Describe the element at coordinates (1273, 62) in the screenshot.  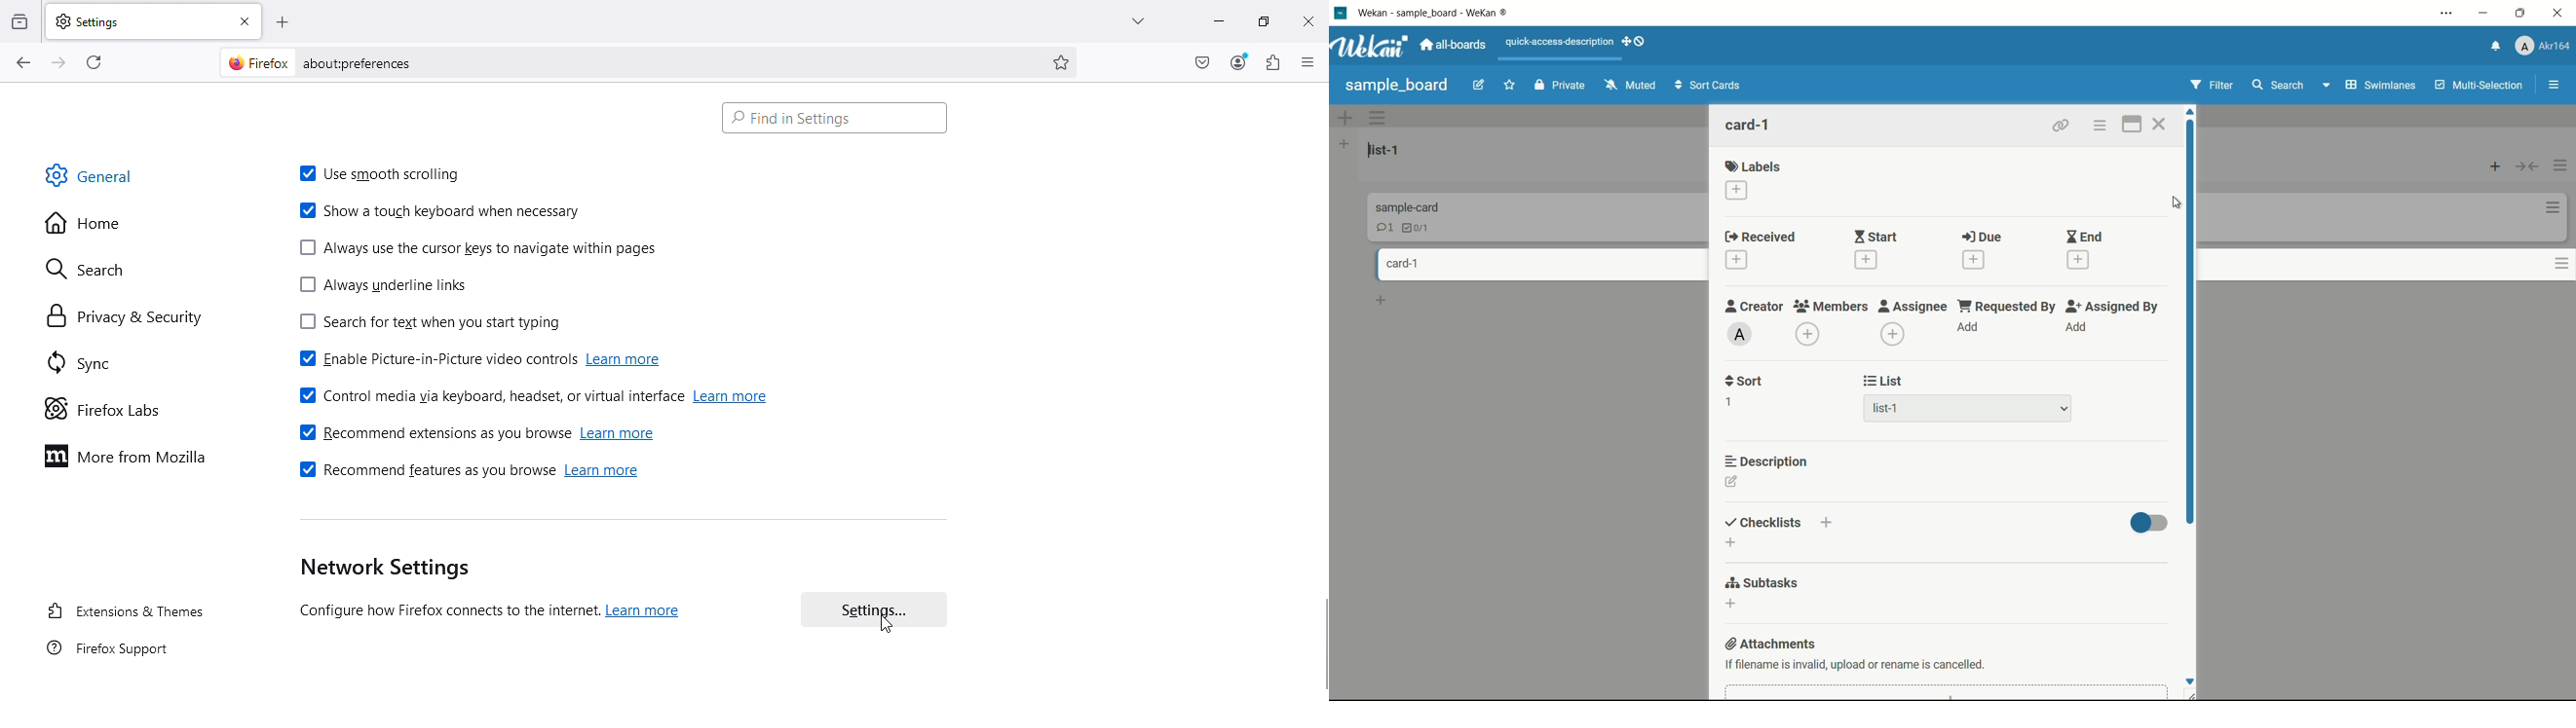
I see `Extensions` at that location.